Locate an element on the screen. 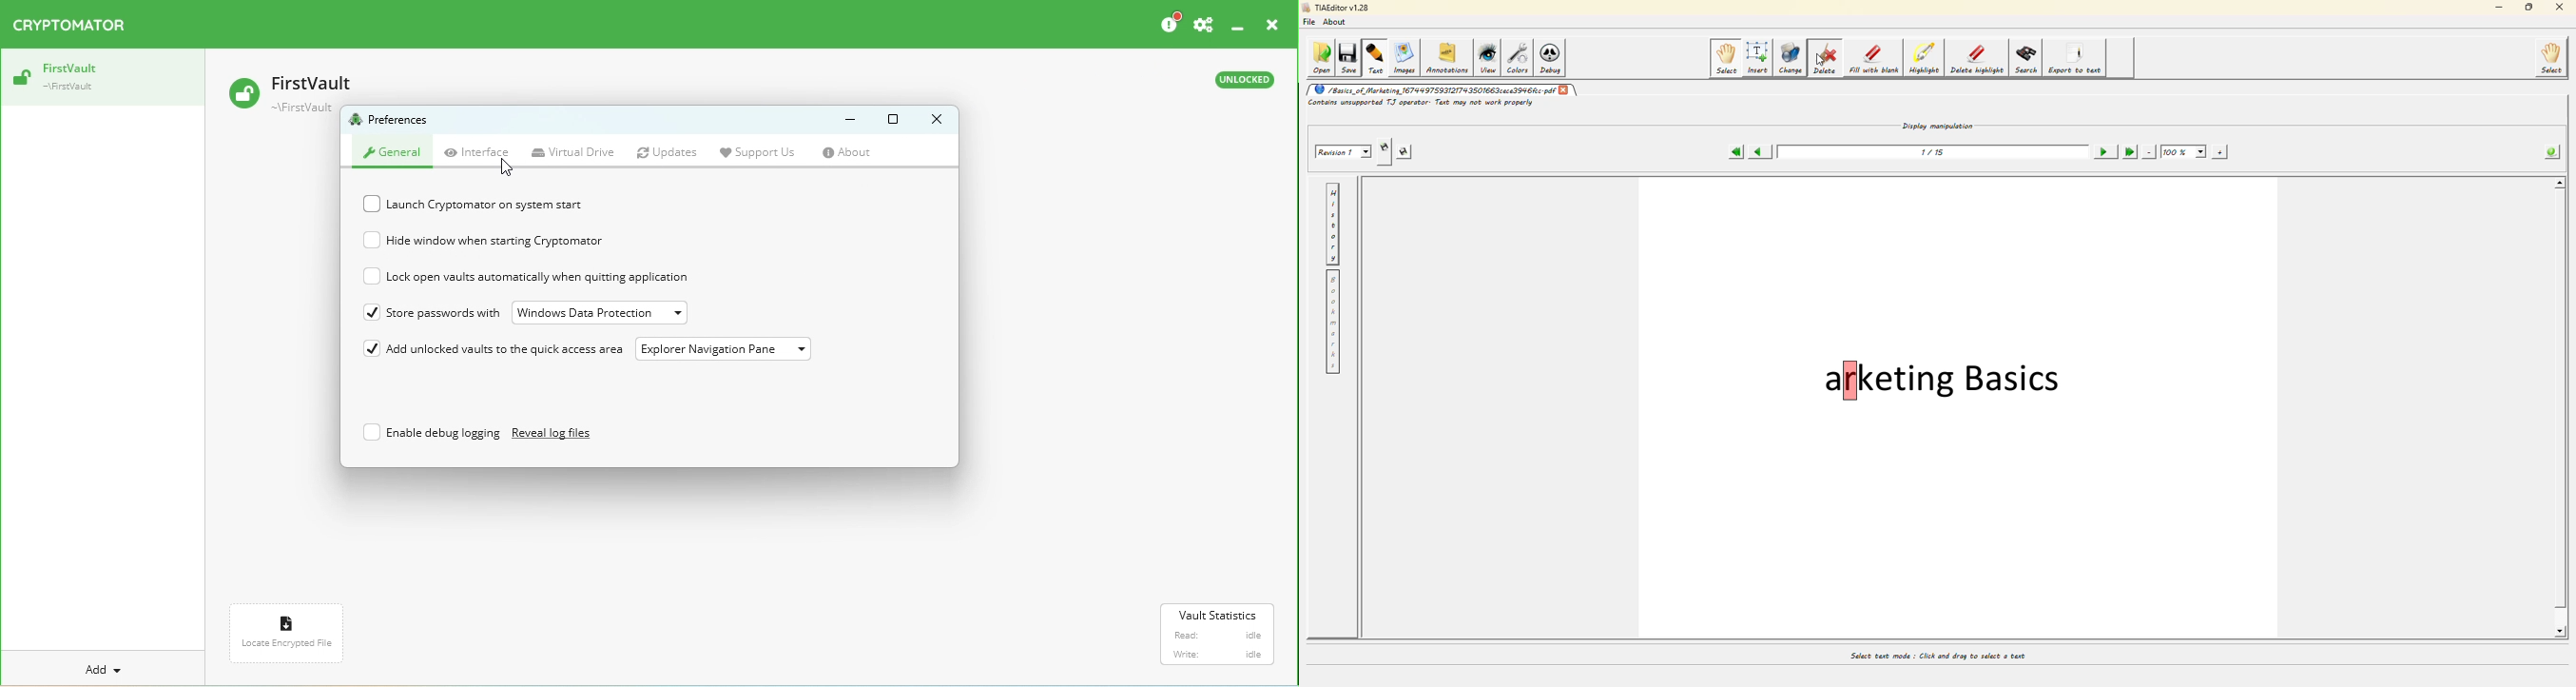  Preferences is located at coordinates (392, 121).